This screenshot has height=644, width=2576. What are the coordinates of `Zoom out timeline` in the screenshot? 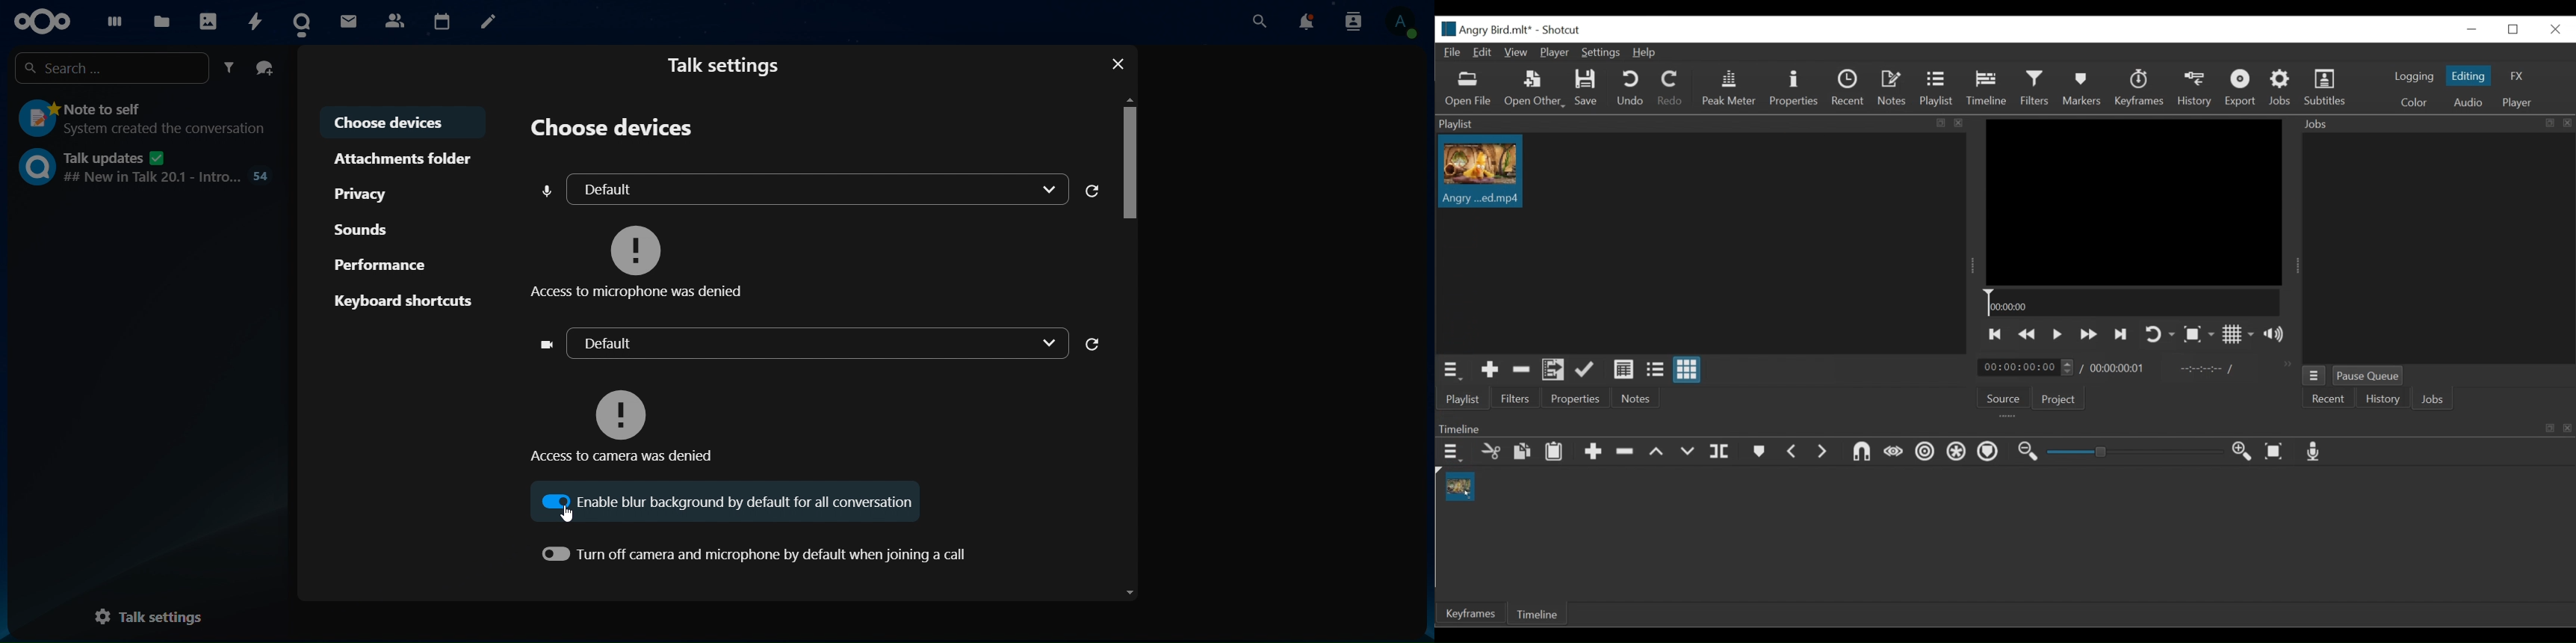 It's located at (2029, 453).